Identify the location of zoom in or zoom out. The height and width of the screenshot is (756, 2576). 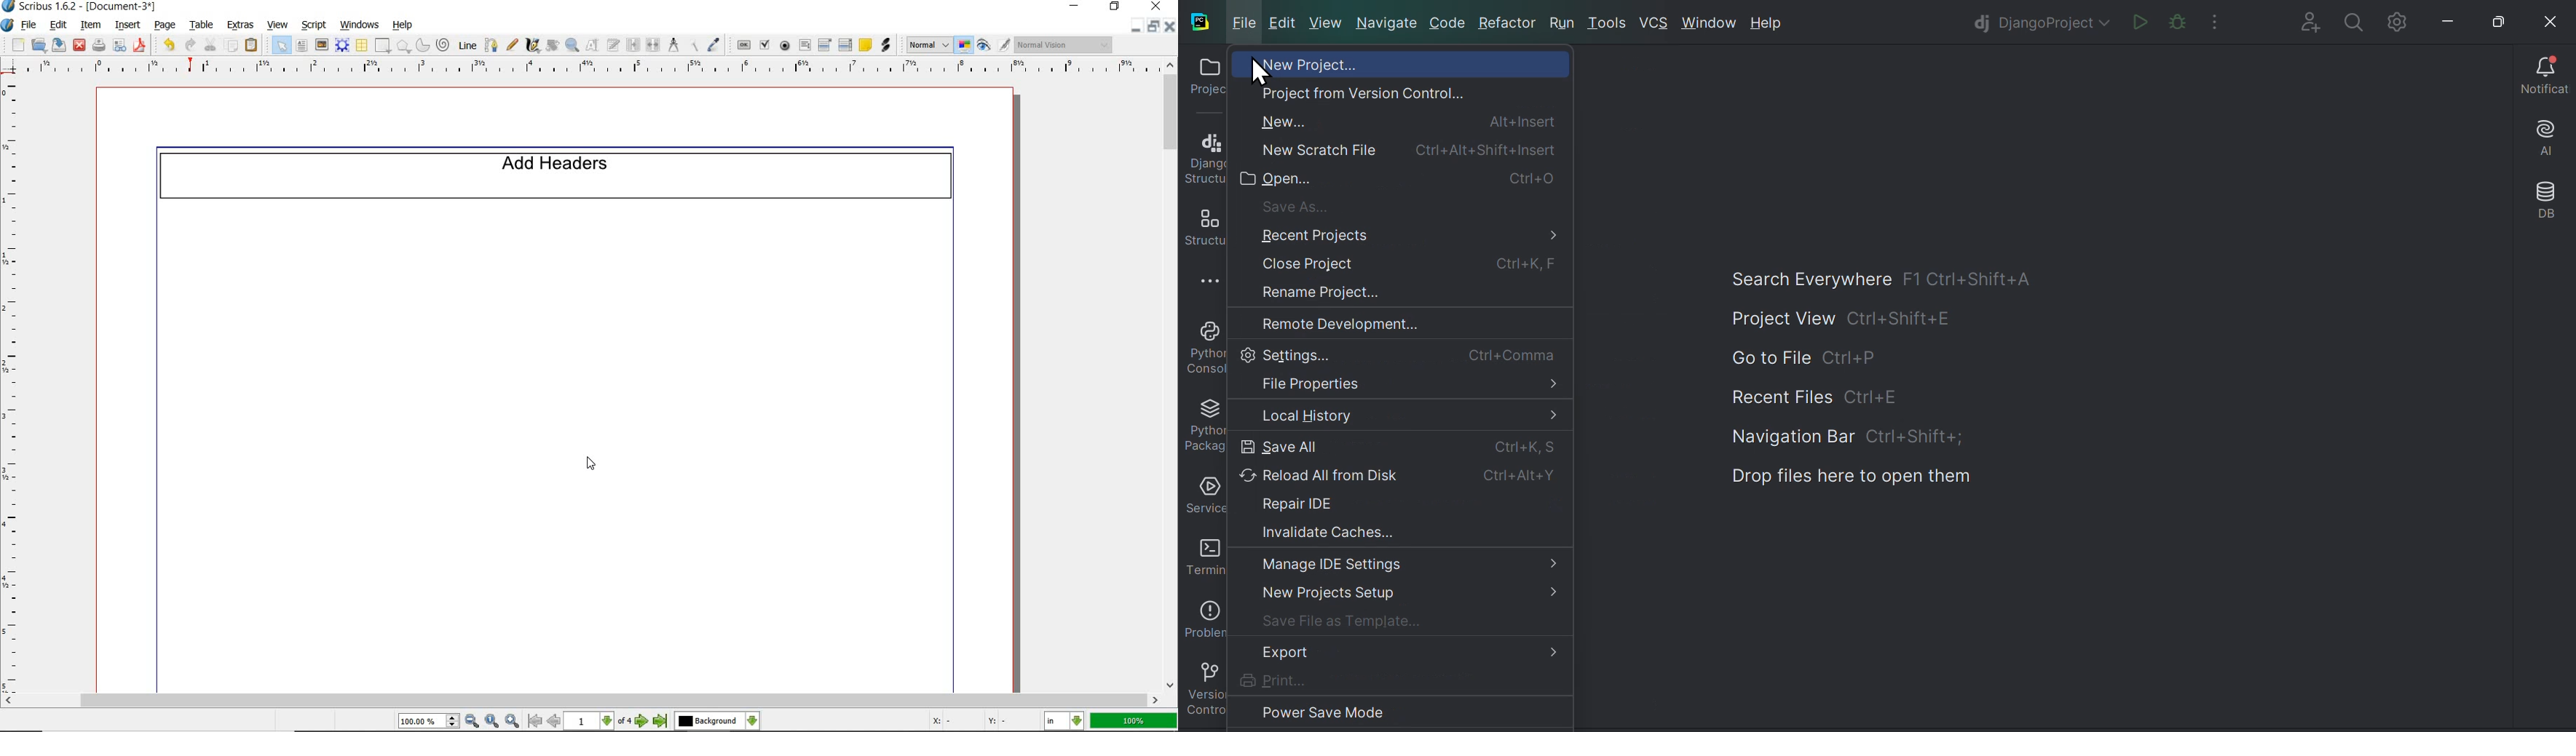
(572, 45).